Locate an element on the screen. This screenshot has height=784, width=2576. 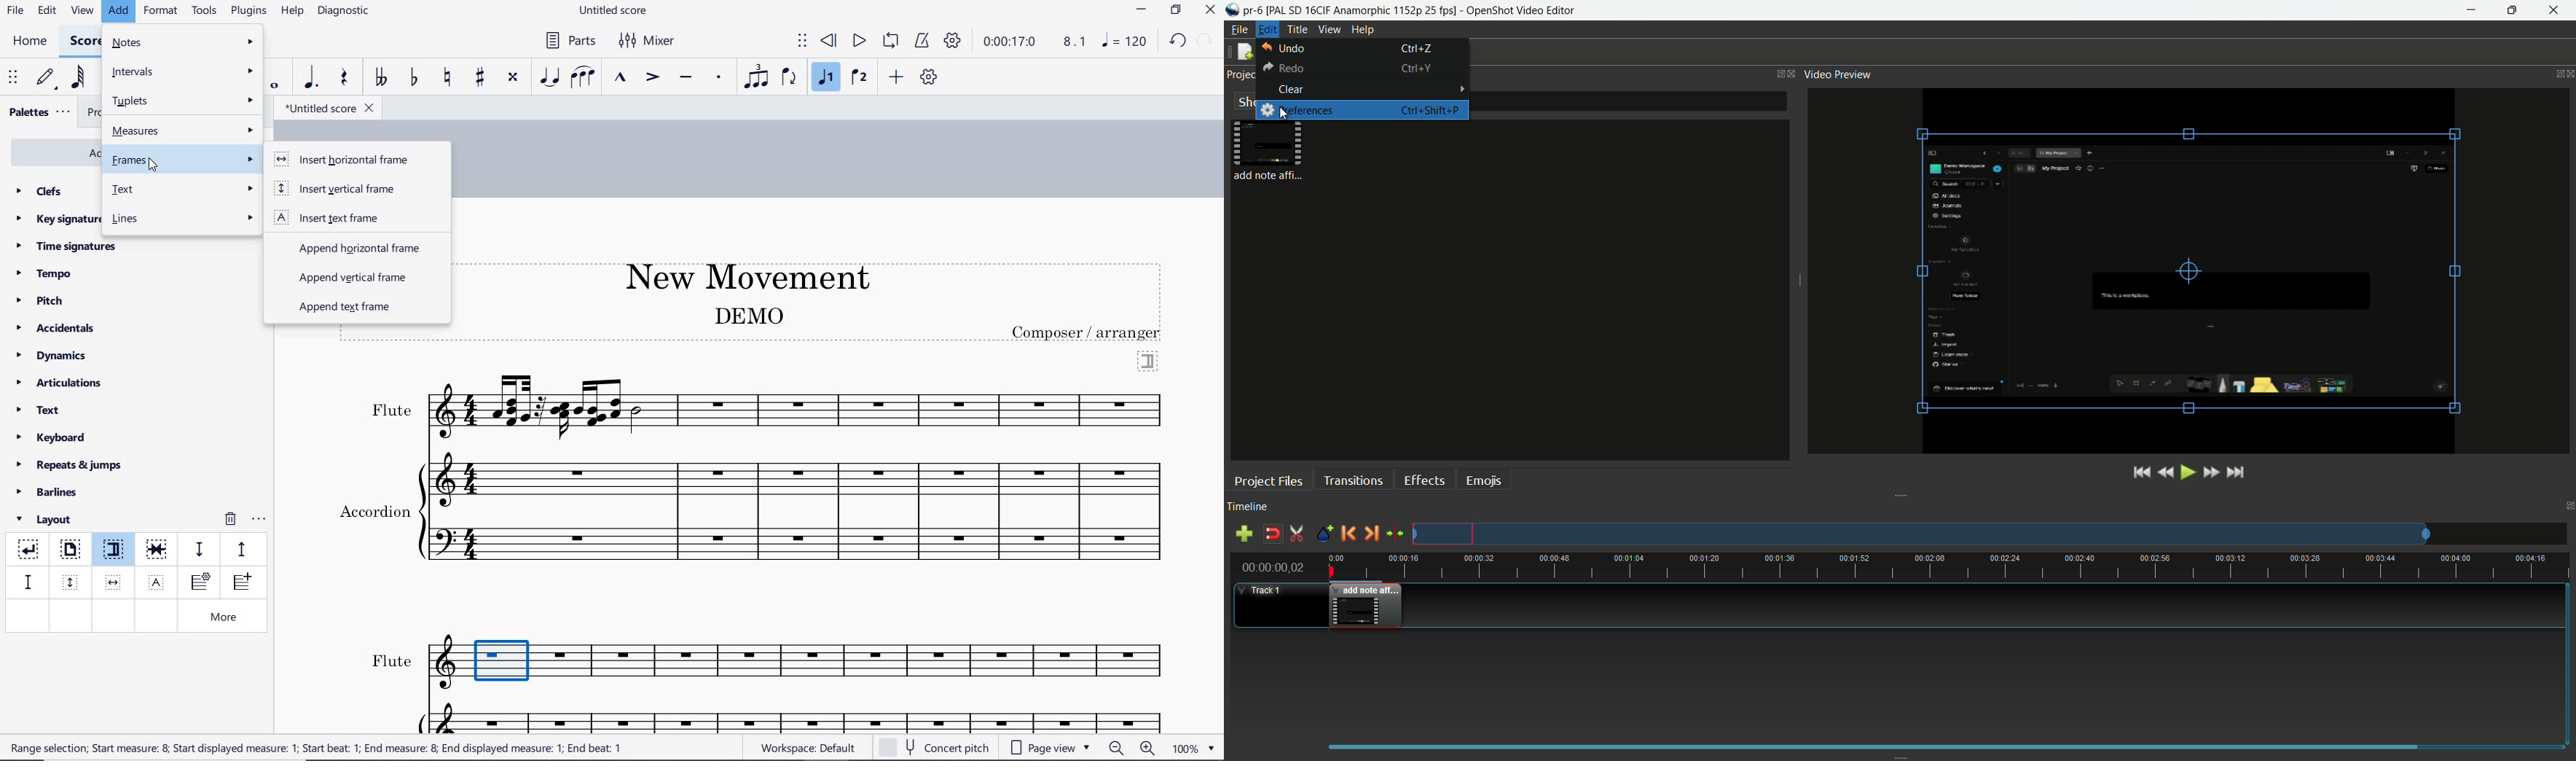
toggle double-sharp is located at coordinates (514, 77).